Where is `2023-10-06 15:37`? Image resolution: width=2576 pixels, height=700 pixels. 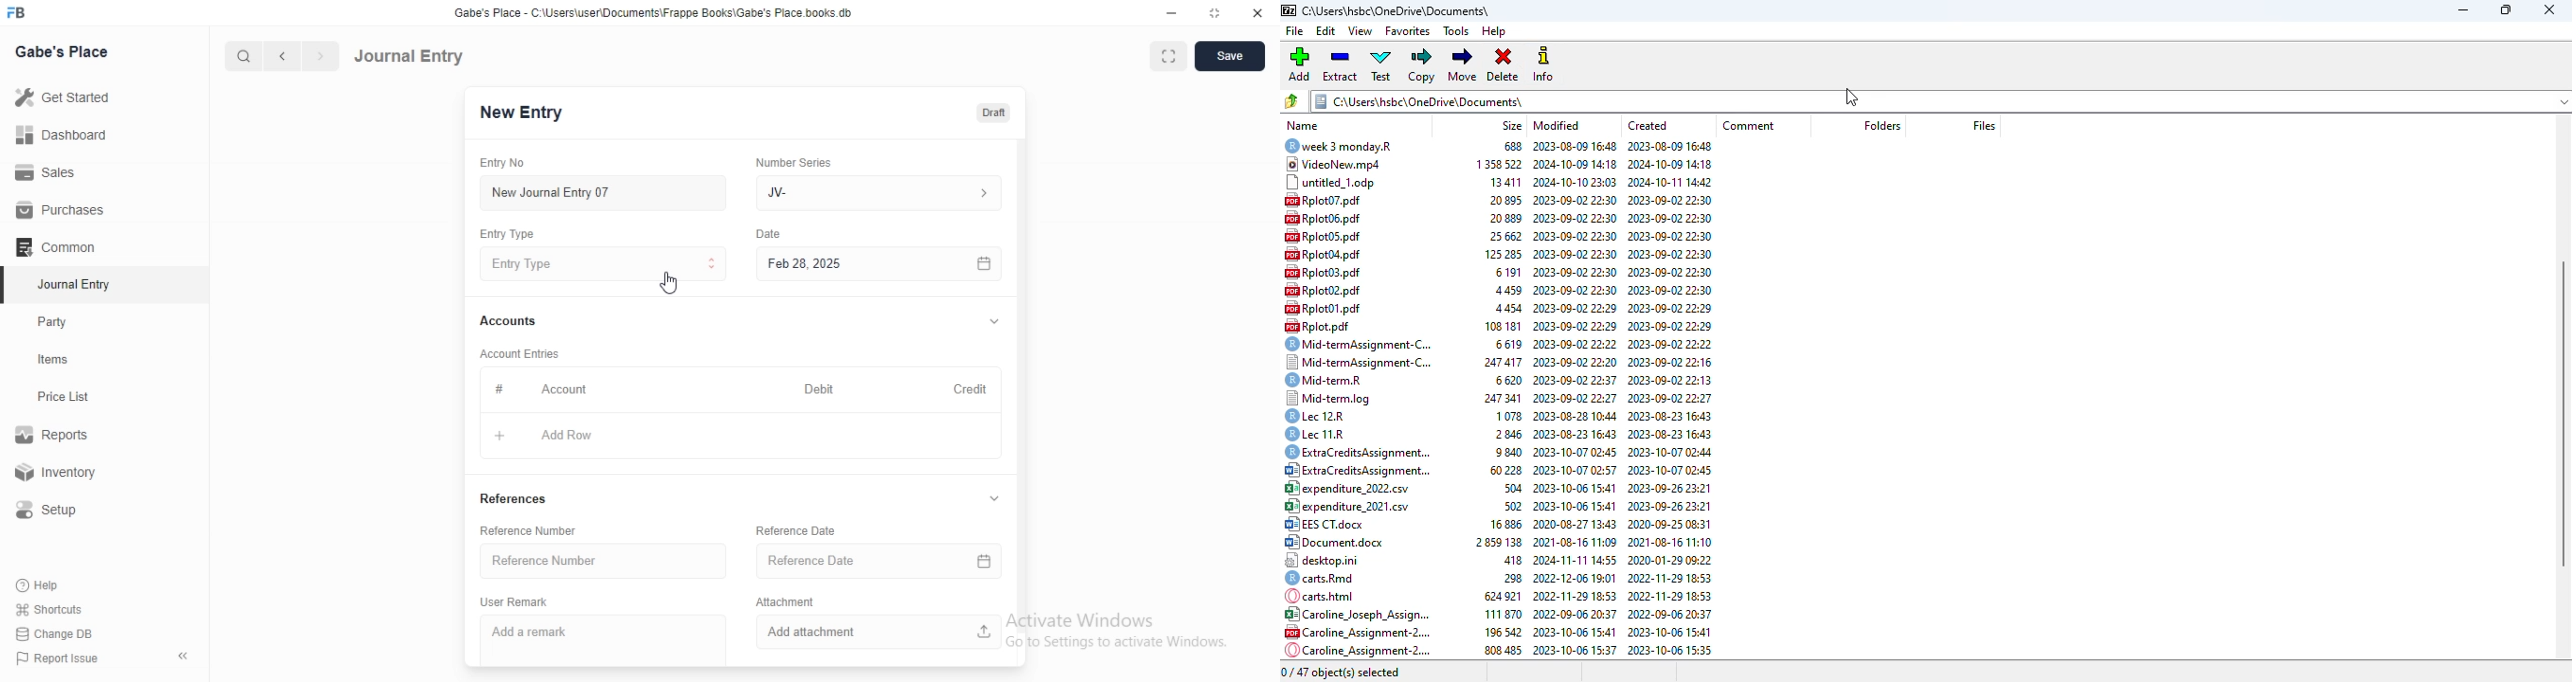
2023-10-06 15:37 is located at coordinates (1576, 652).